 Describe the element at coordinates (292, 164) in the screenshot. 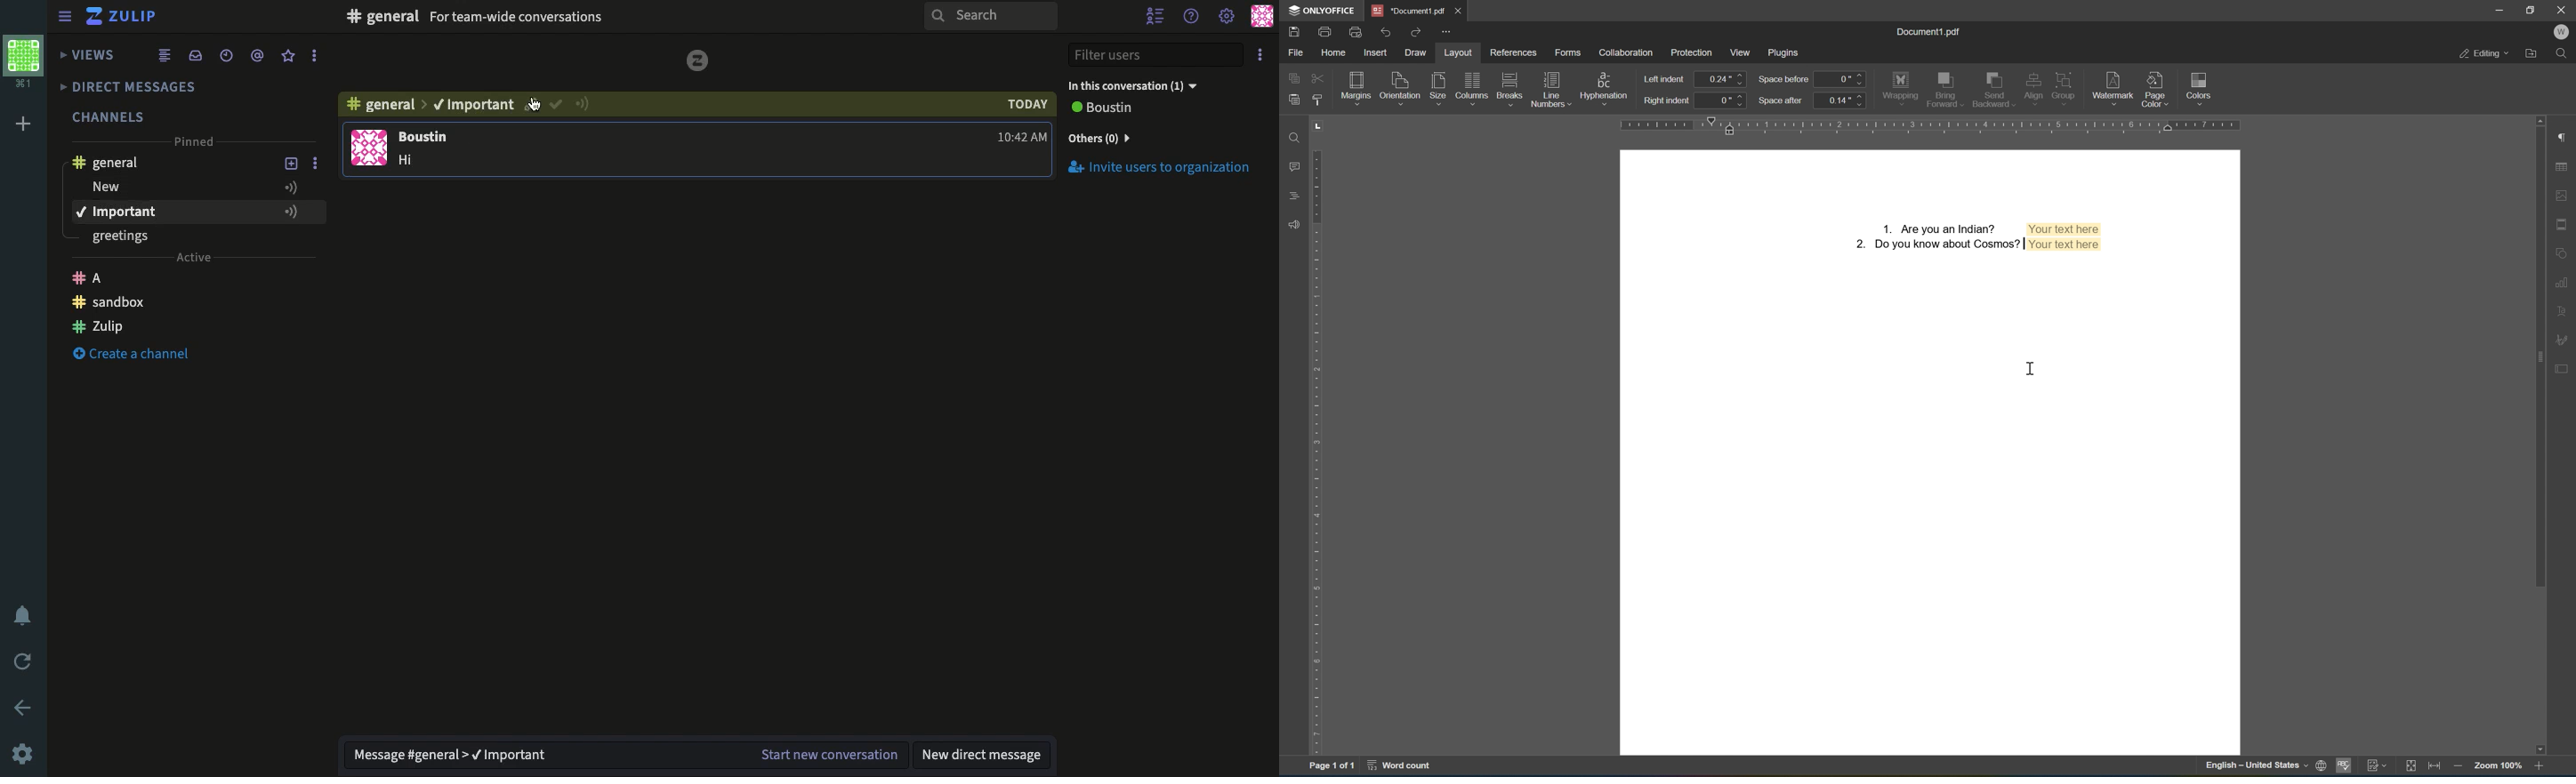

I see `Add` at that location.